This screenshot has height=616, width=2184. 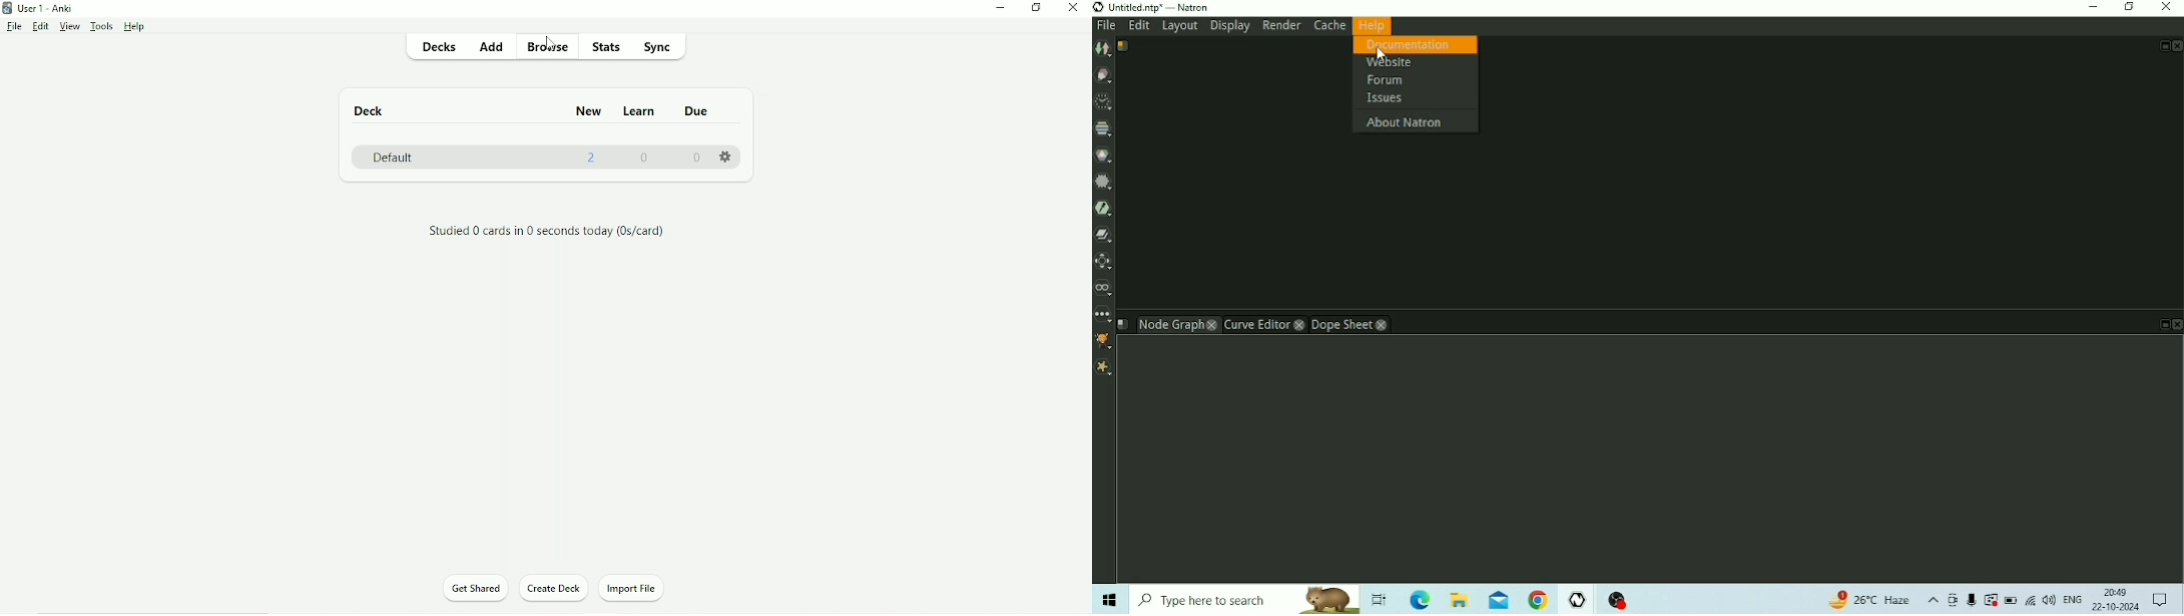 I want to click on Help, so click(x=1372, y=25).